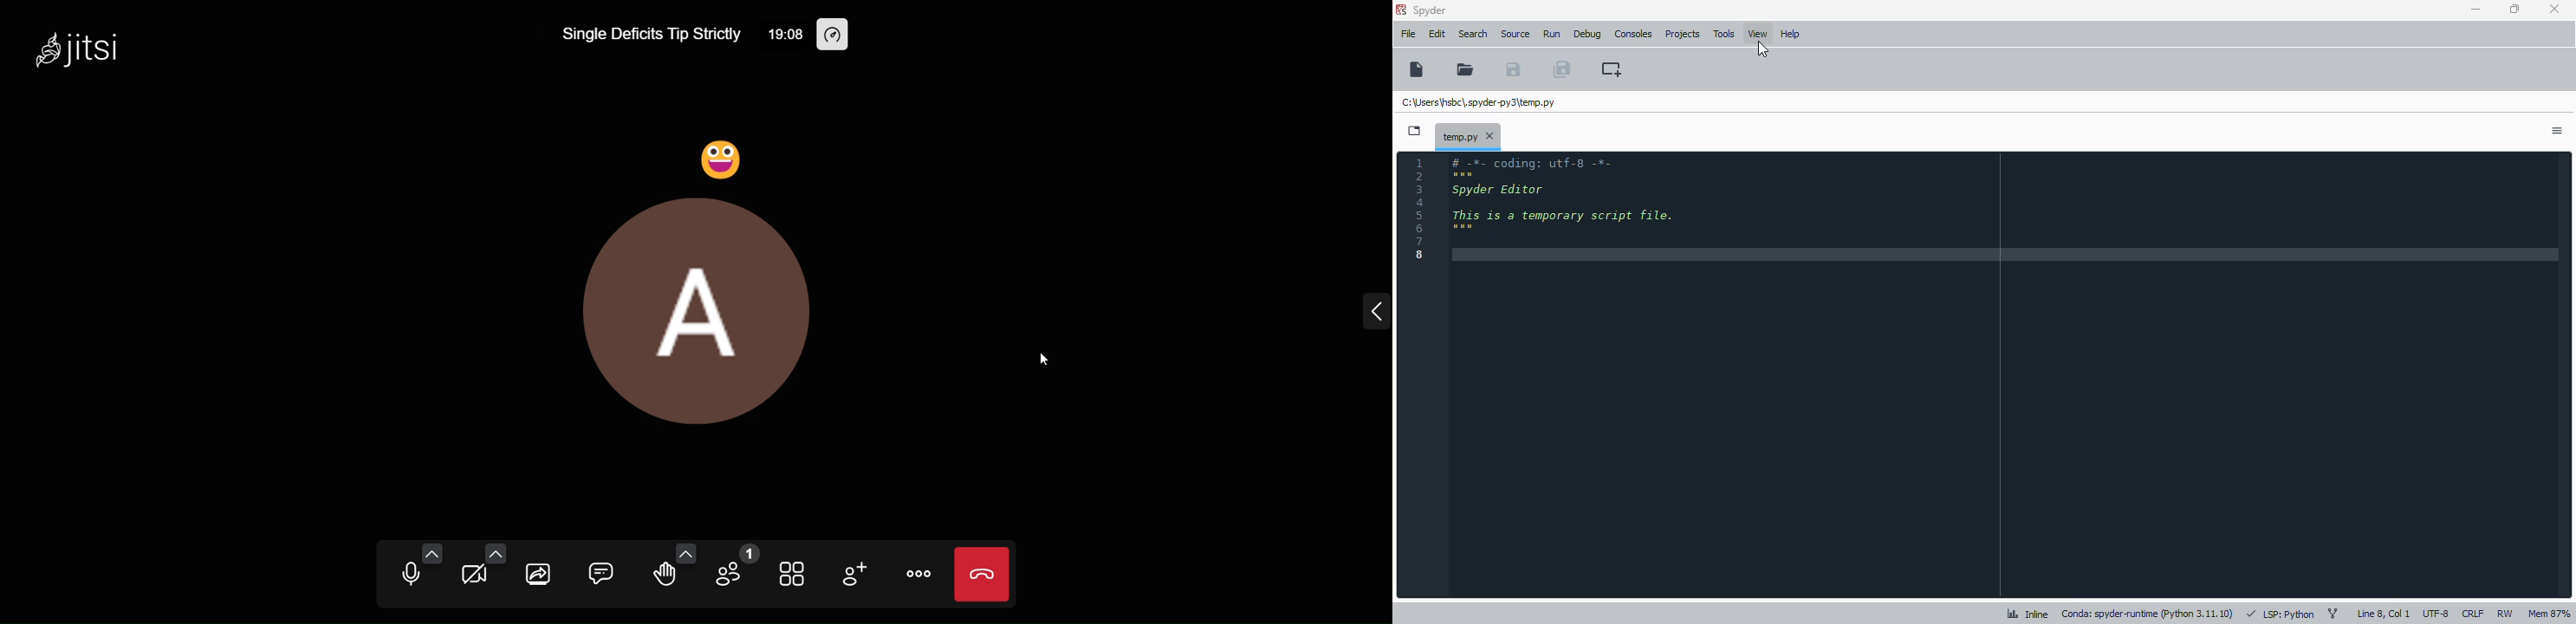 The image size is (2576, 644). I want to click on RW, so click(2505, 614).